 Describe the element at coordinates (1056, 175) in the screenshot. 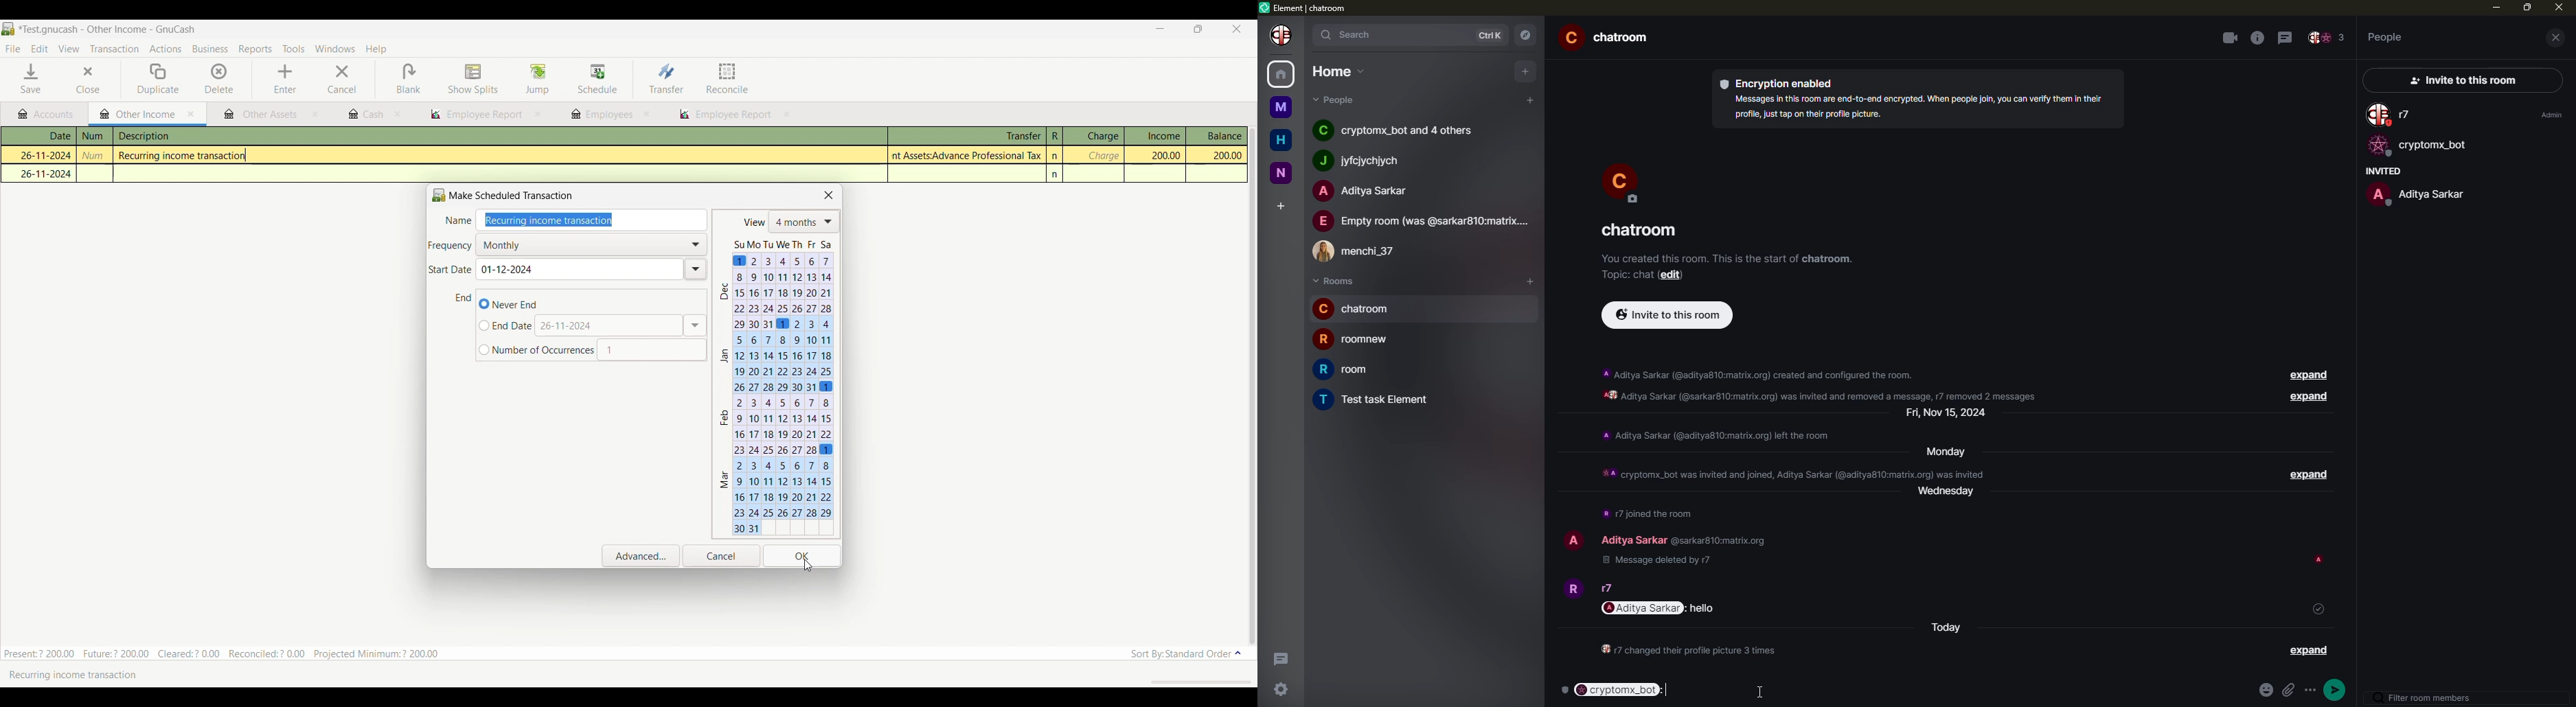

I see `n` at that location.